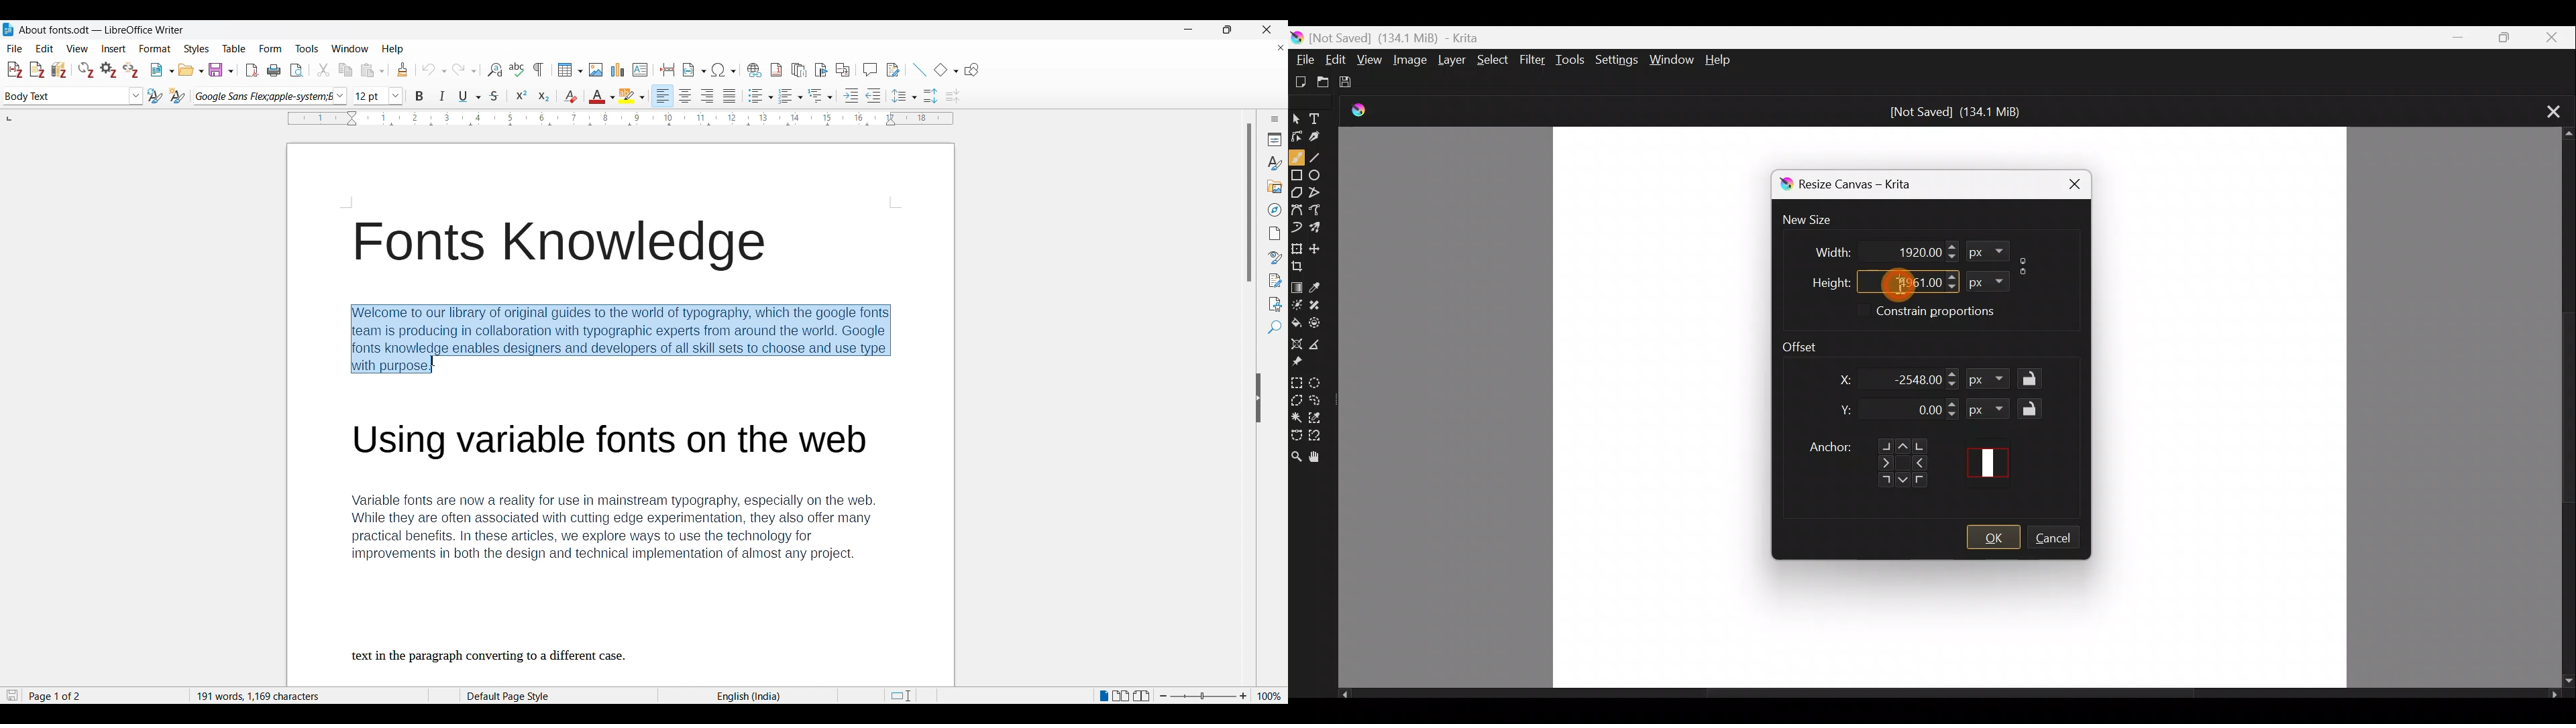 The height and width of the screenshot is (728, 2576). What do you see at coordinates (1534, 64) in the screenshot?
I see `Filter` at bounding box center [1534, 64].